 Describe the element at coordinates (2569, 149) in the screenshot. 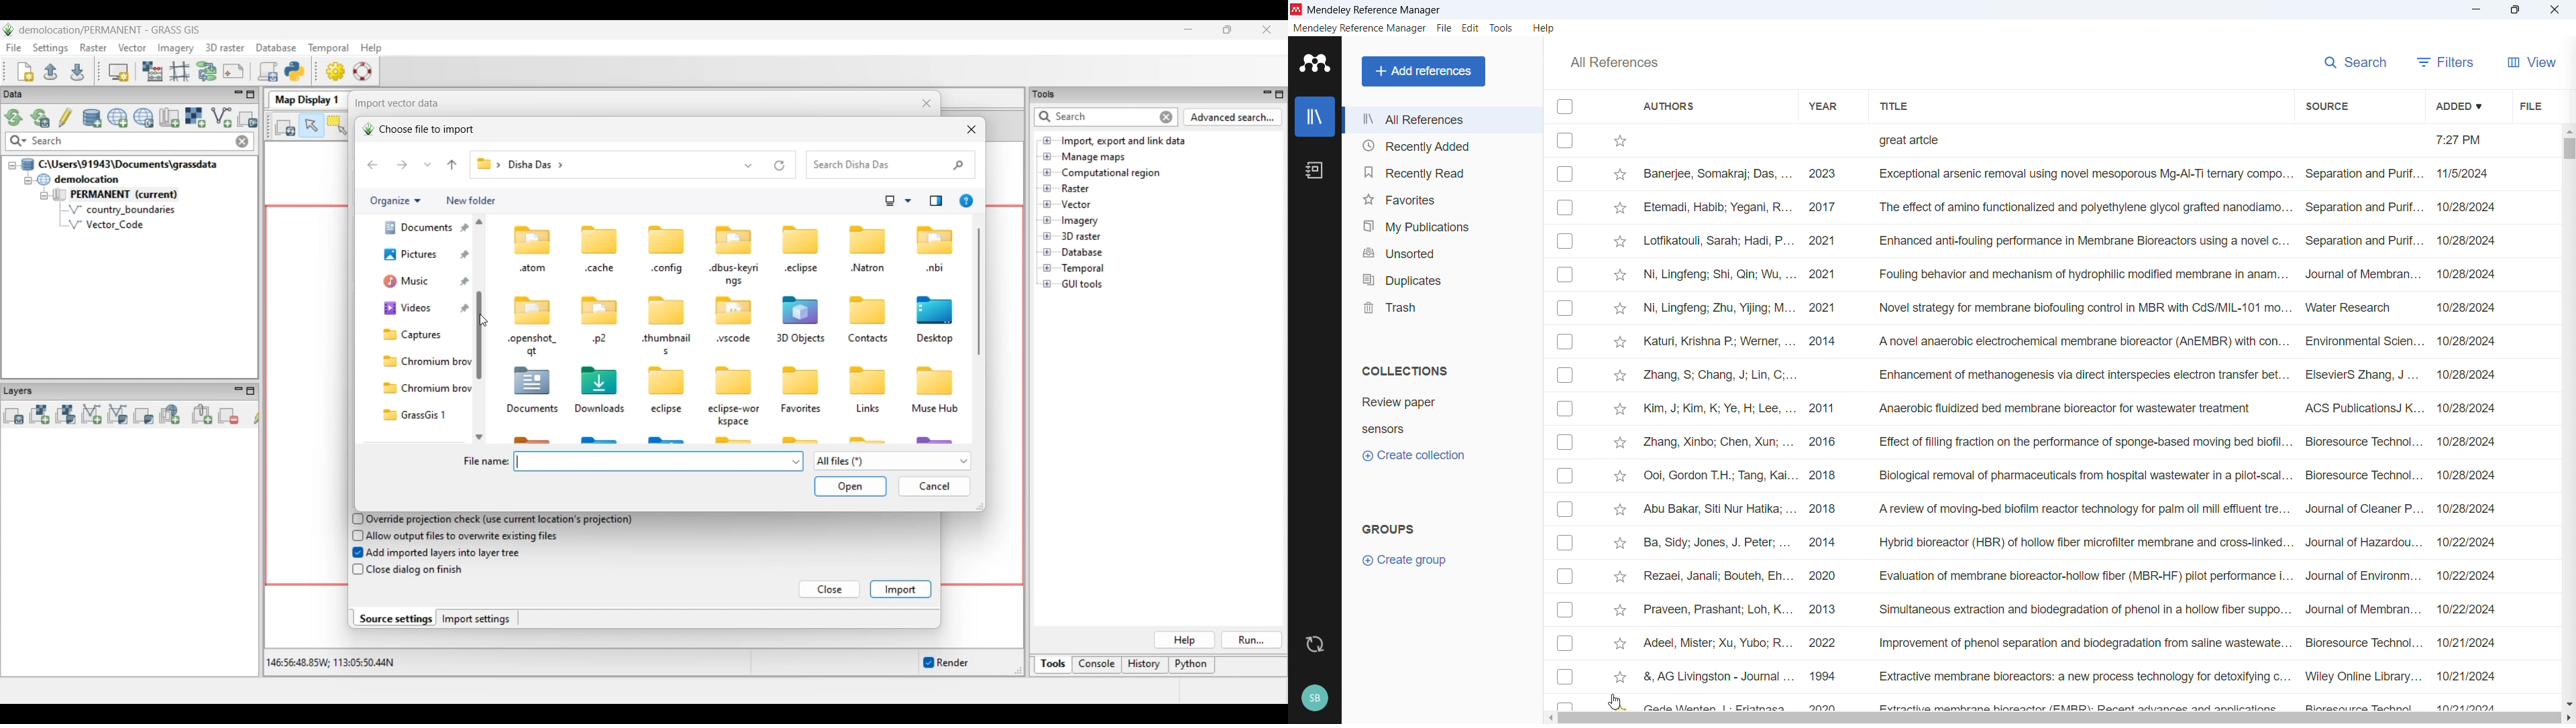

I see `Vertical scrollbar ` at that location.